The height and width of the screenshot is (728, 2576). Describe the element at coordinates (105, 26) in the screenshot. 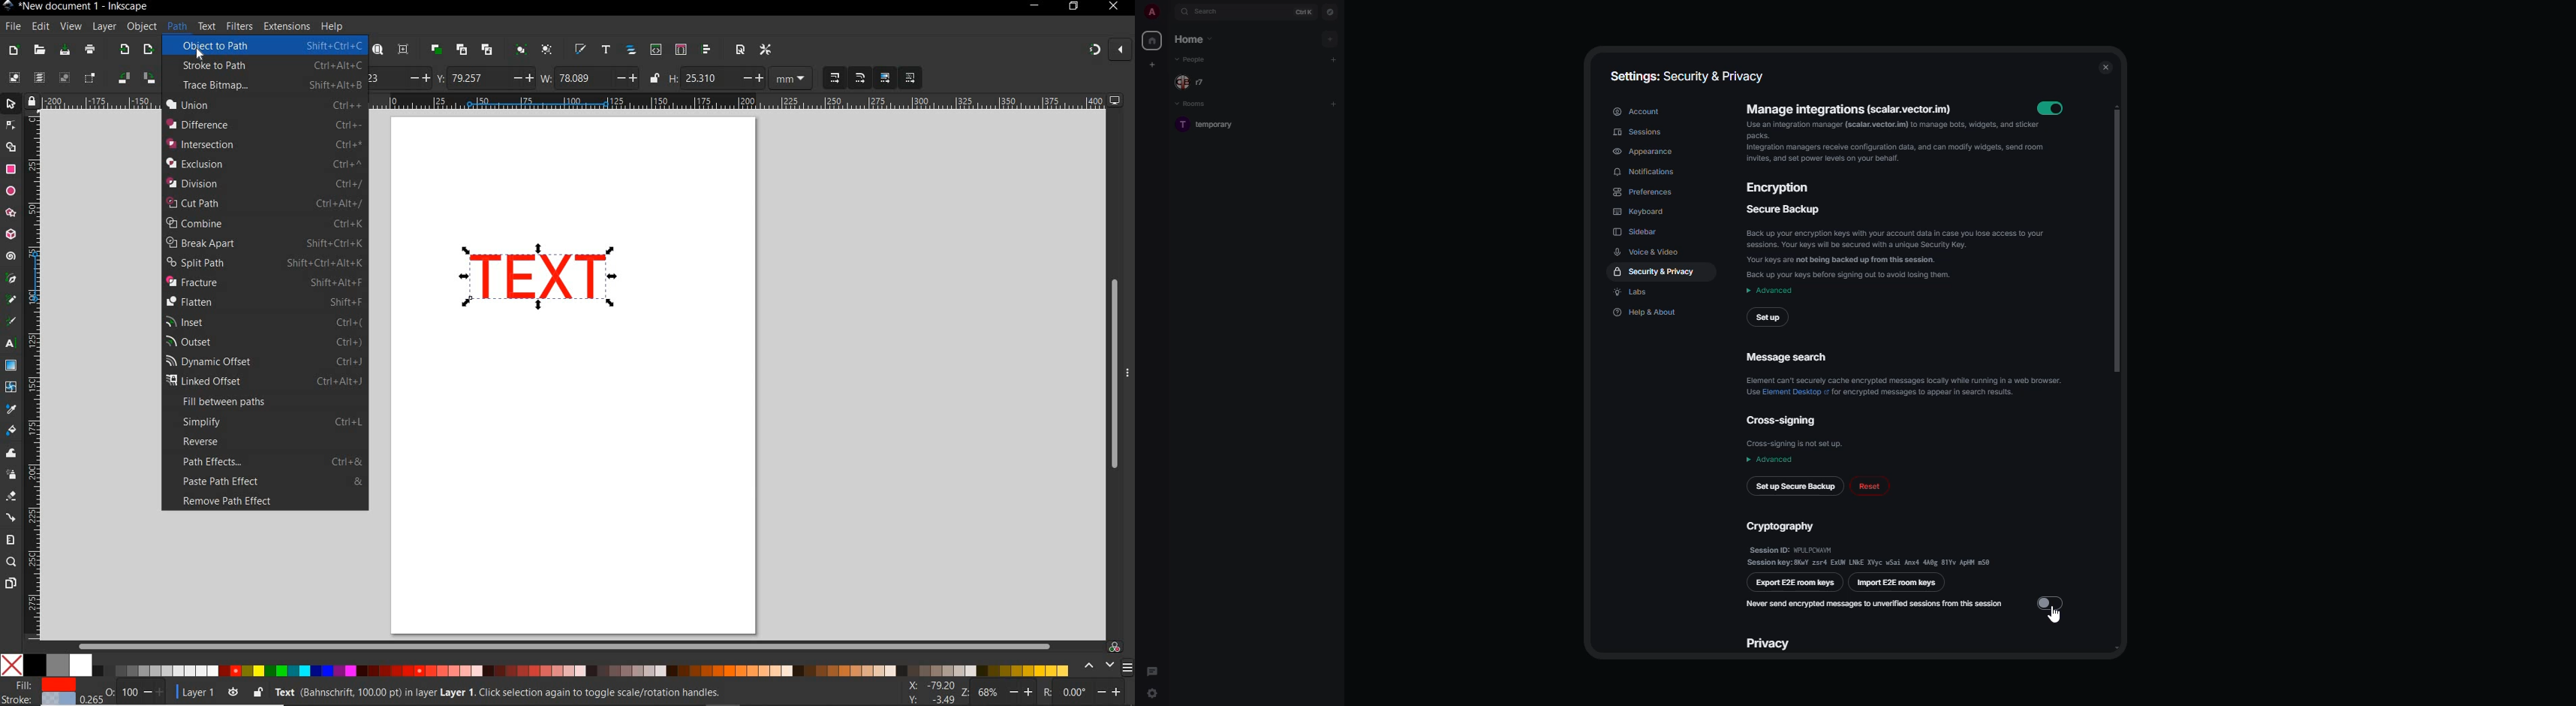

I see `LAYER` at that location.